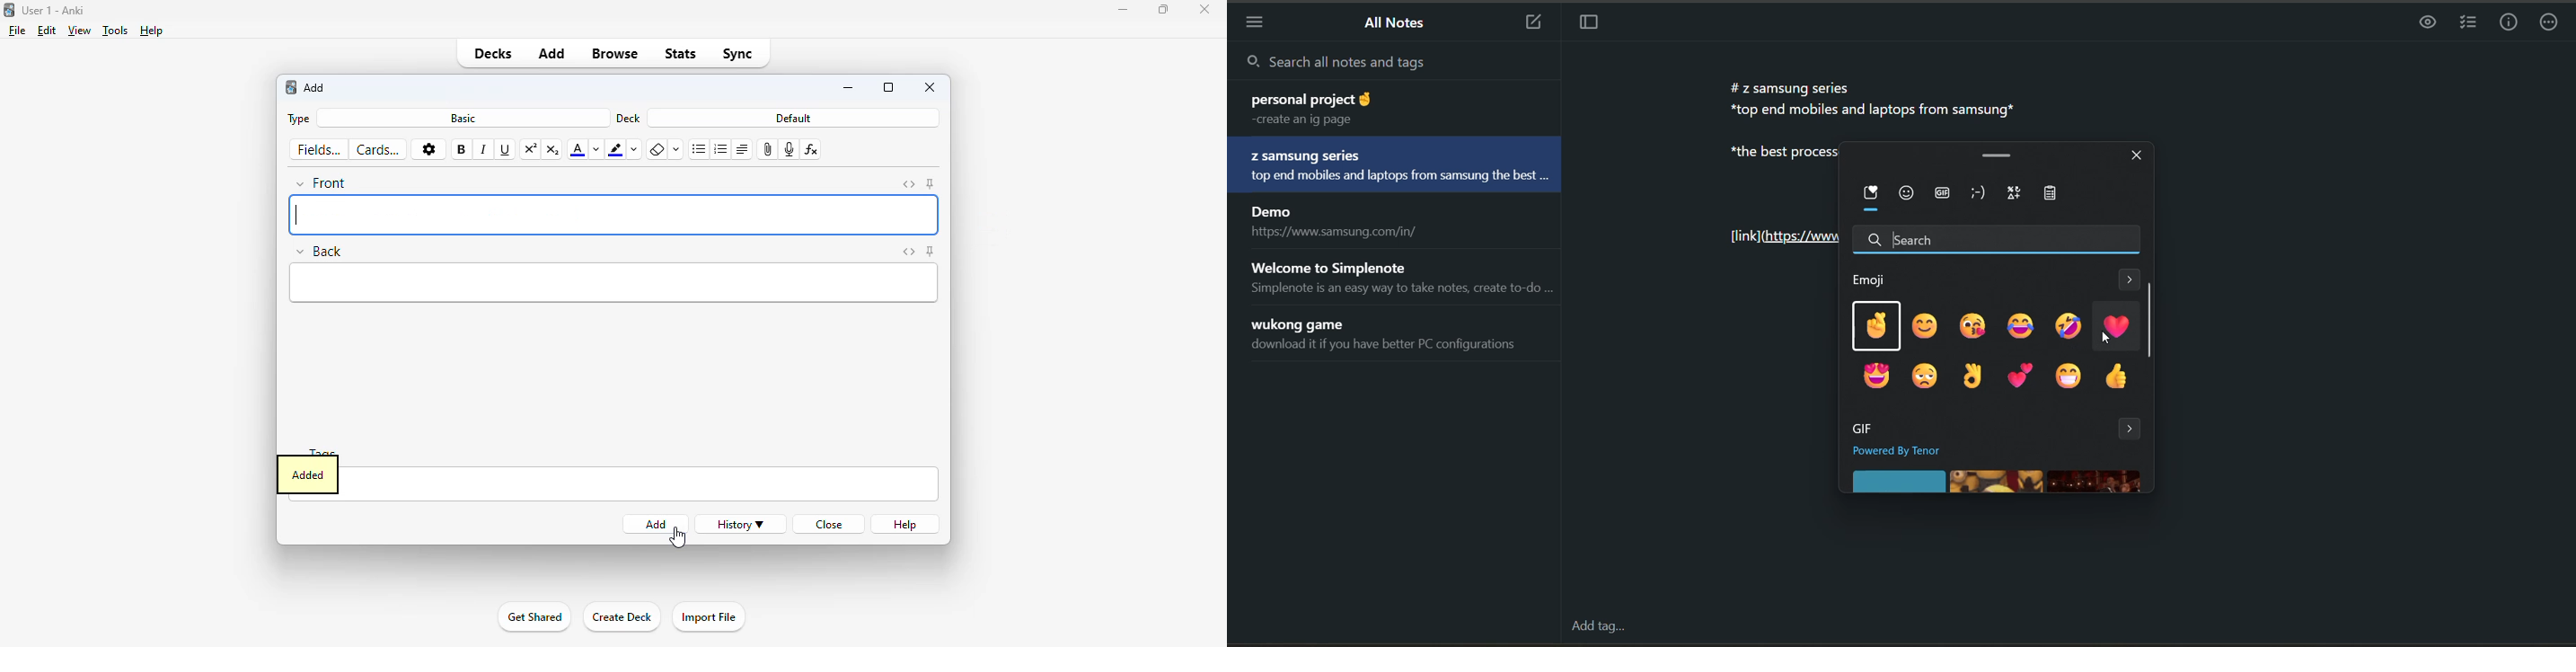  I want to click on default, so click(793, 118).